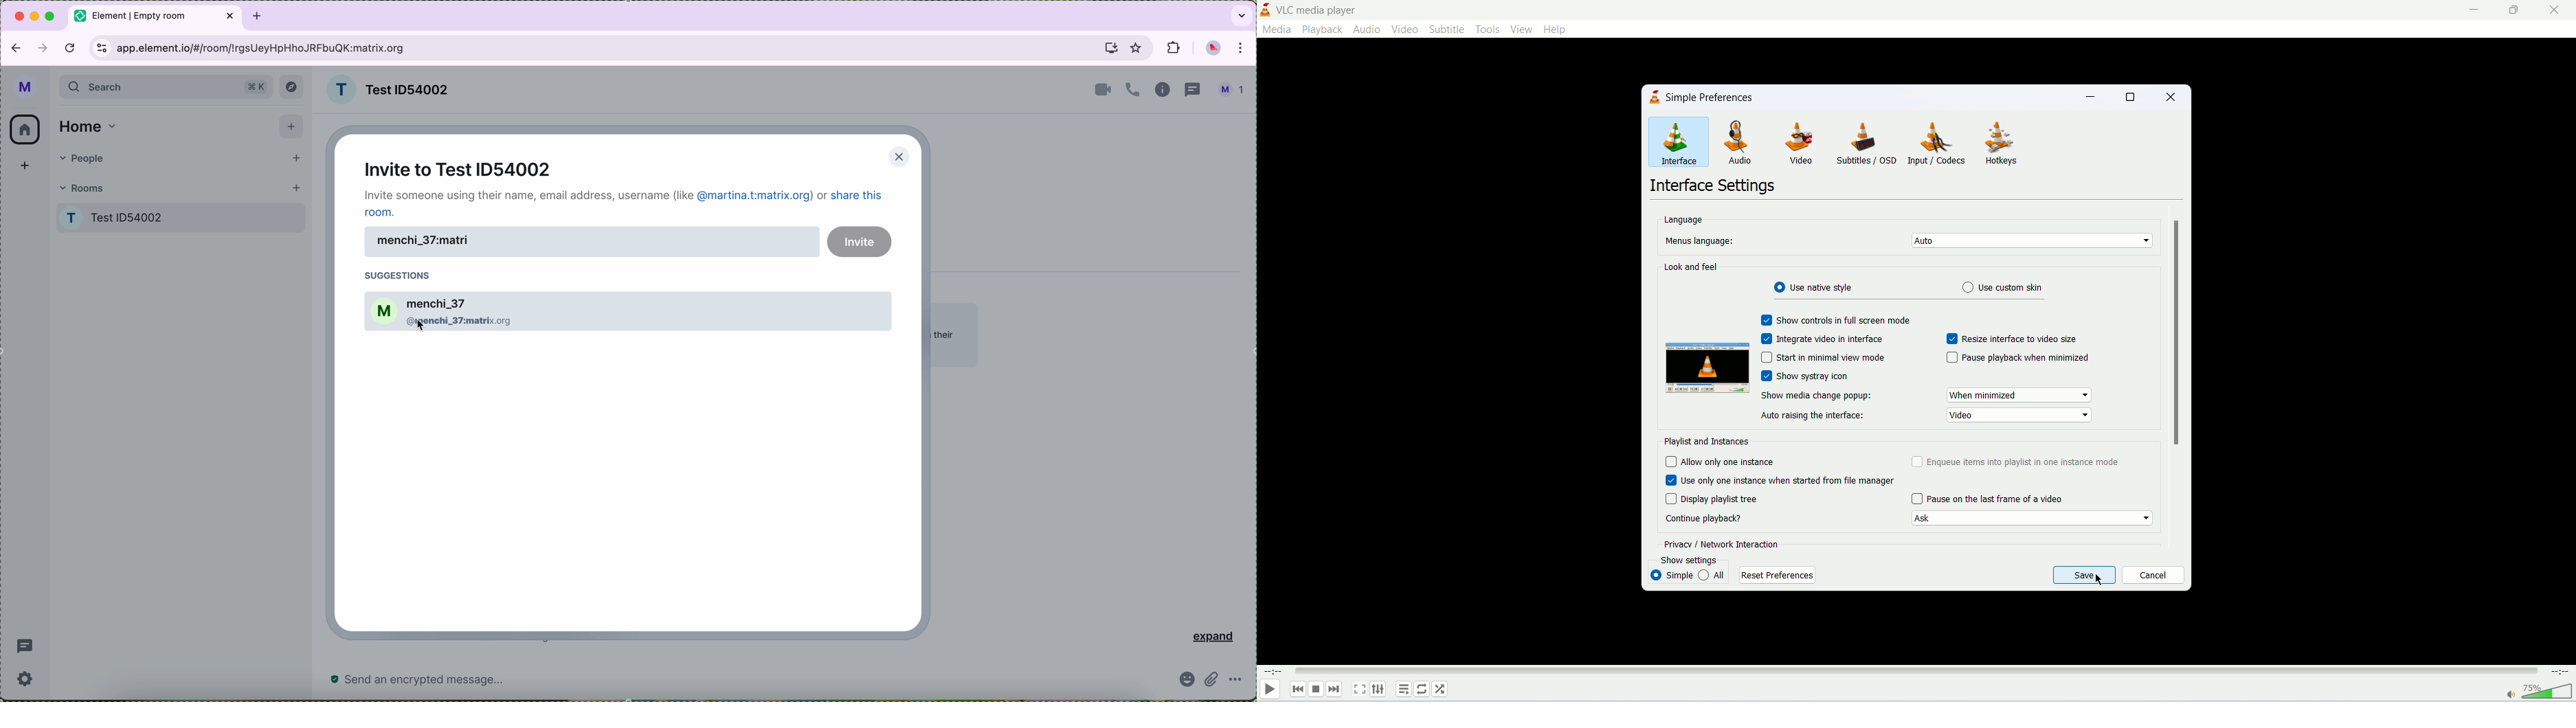  I want to click on allow only one instance, so click(1721, 462).